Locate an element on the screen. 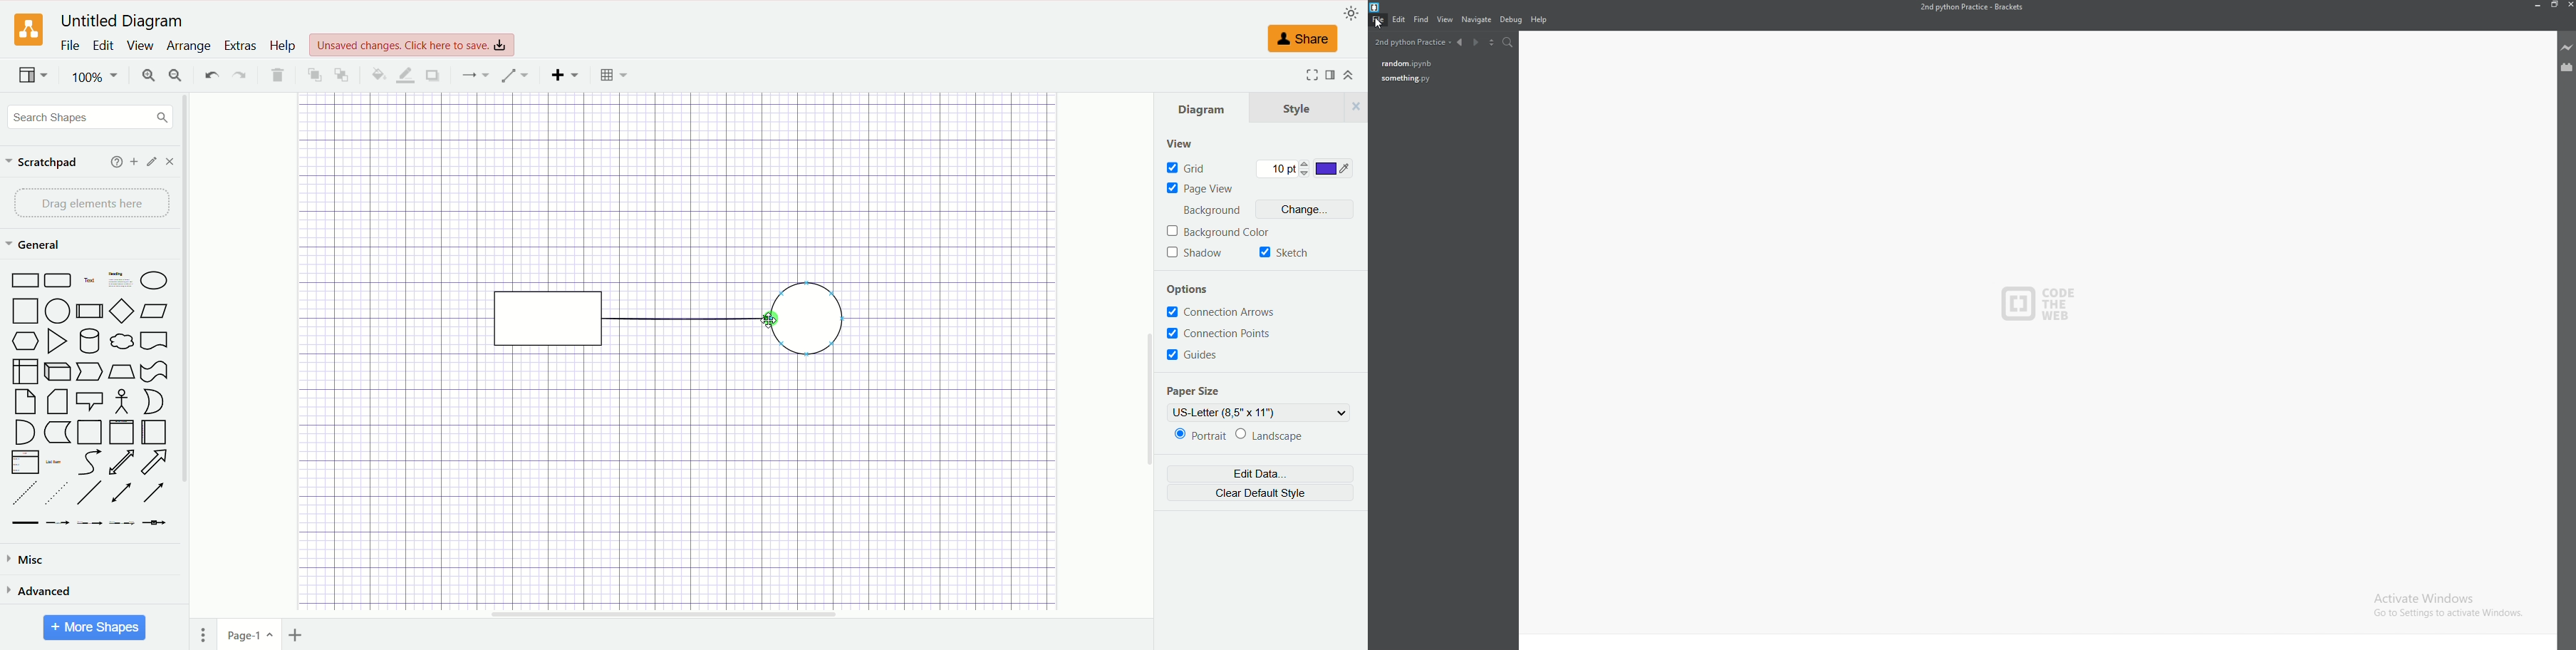 The height and width of the screenshot is (672, 2576). line color is located at coordinates (407, 76).